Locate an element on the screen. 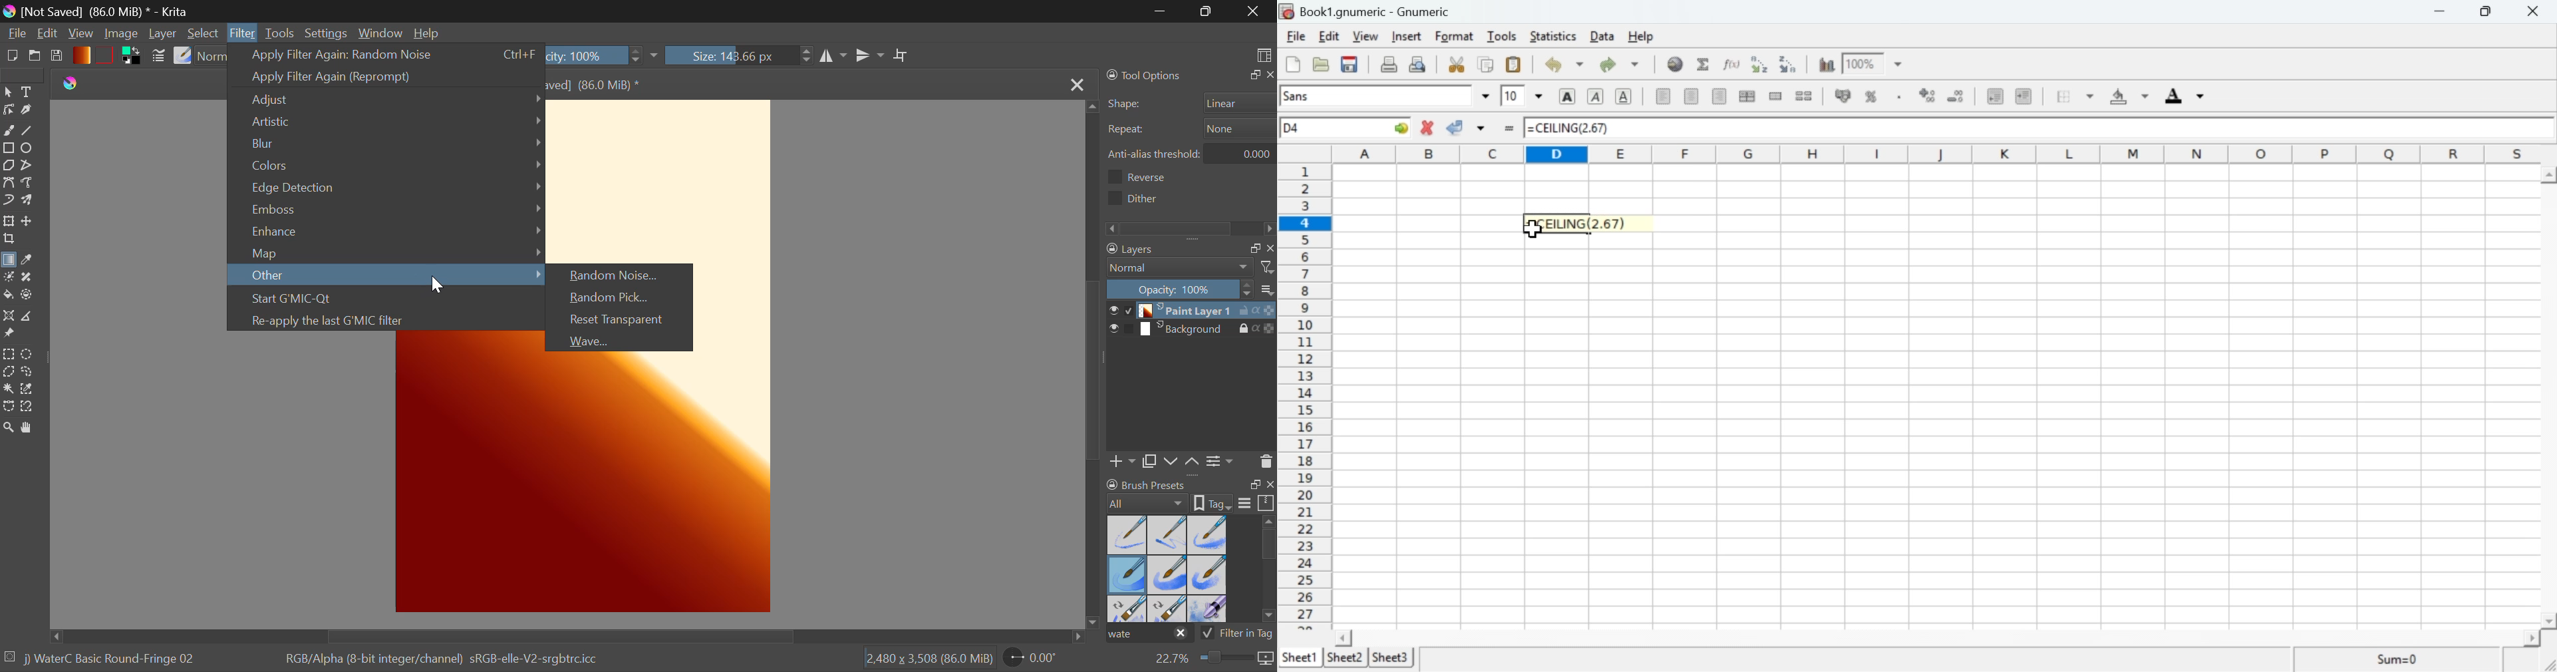 The image size is (2576, 672). Decrease number of decimals is located at coordinates (1959, 96).